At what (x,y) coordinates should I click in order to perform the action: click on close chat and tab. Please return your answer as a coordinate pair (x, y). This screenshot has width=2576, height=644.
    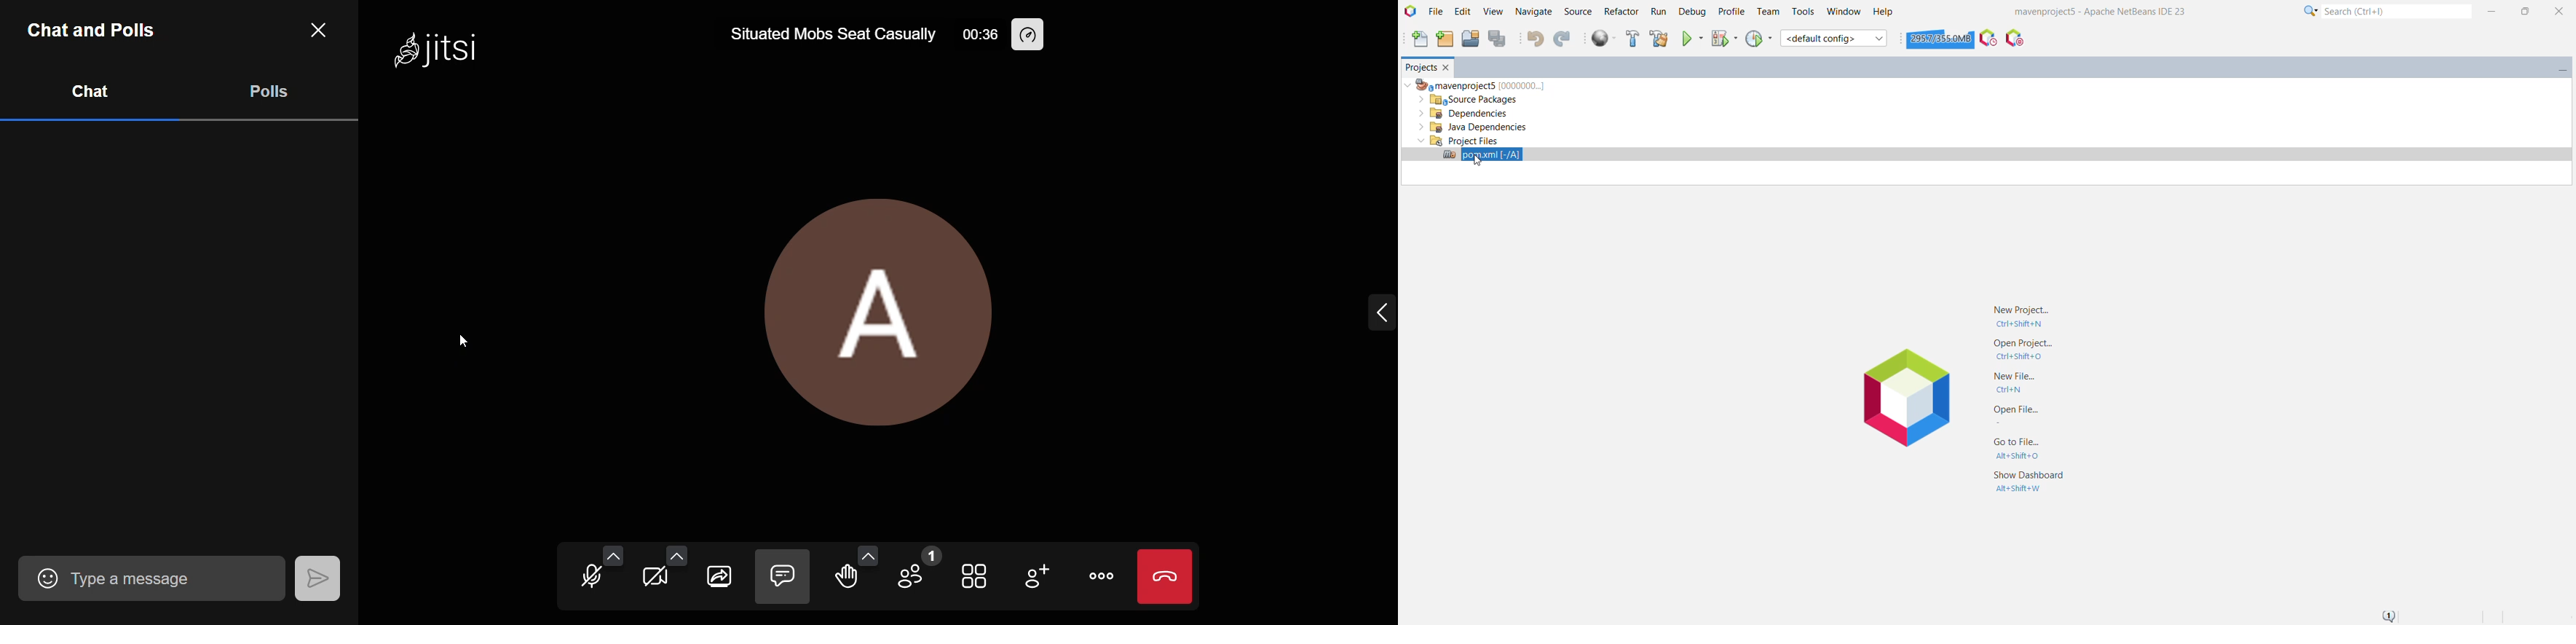
    Looking at the image, I should click on (314, 32).